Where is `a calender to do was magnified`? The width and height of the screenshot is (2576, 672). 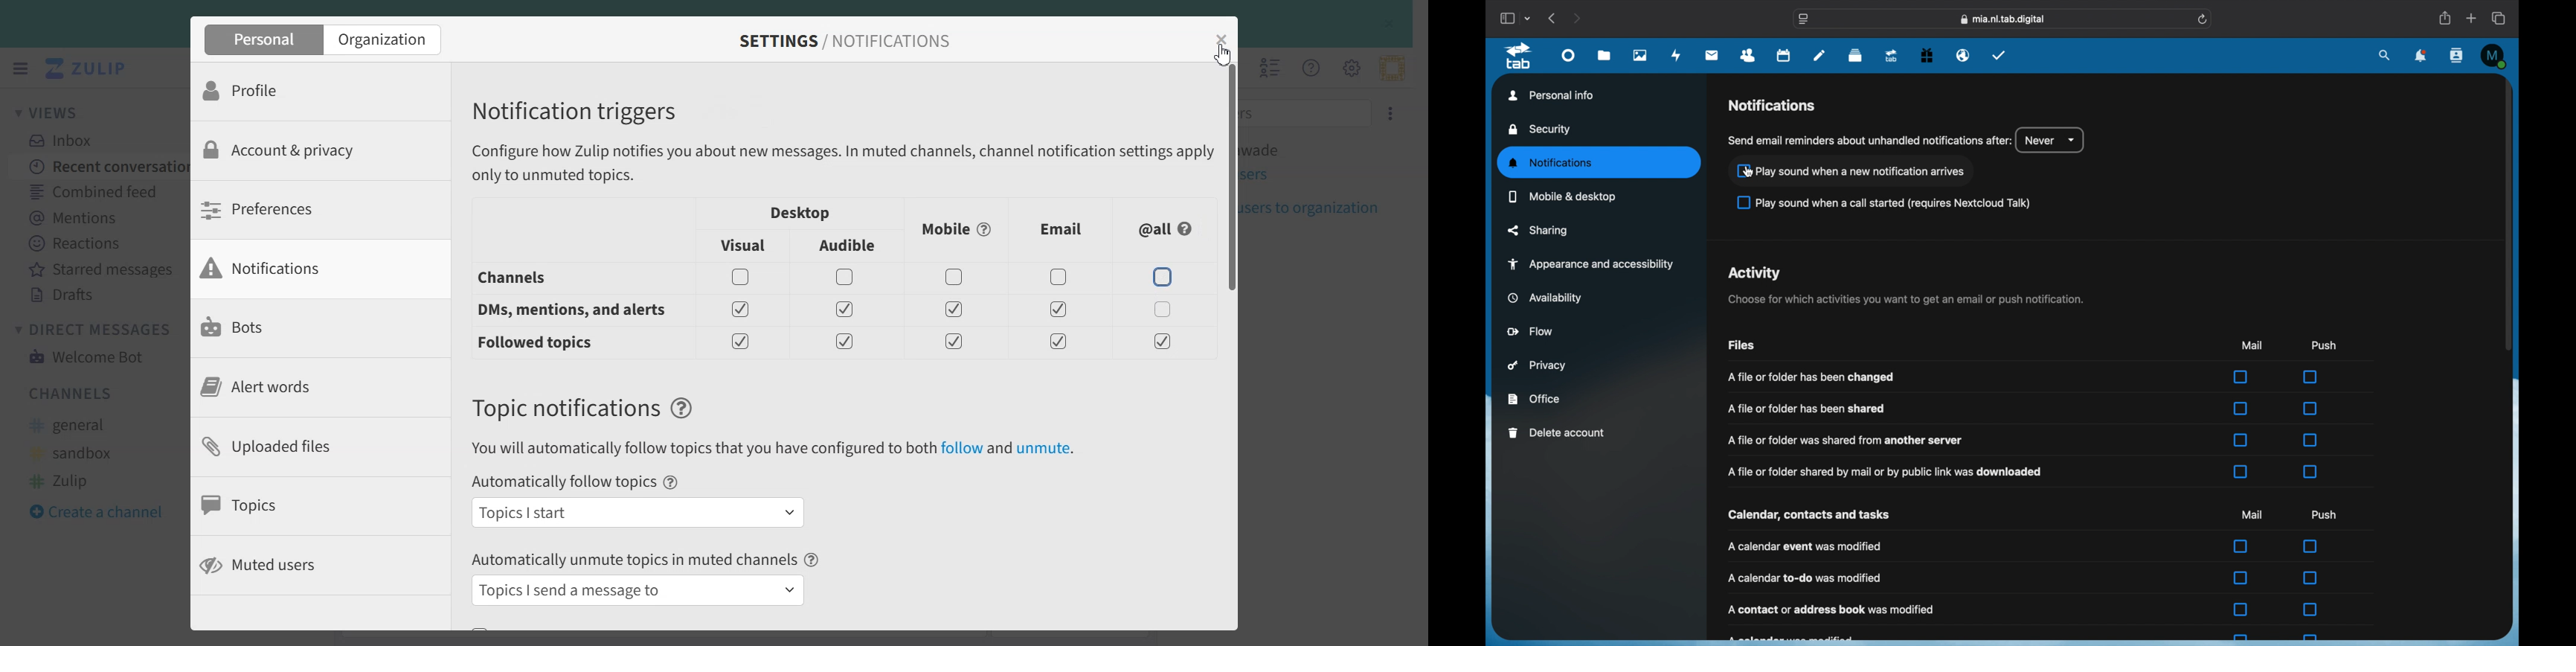 a calender to do was magnified is located at coordinates (1805, 578).